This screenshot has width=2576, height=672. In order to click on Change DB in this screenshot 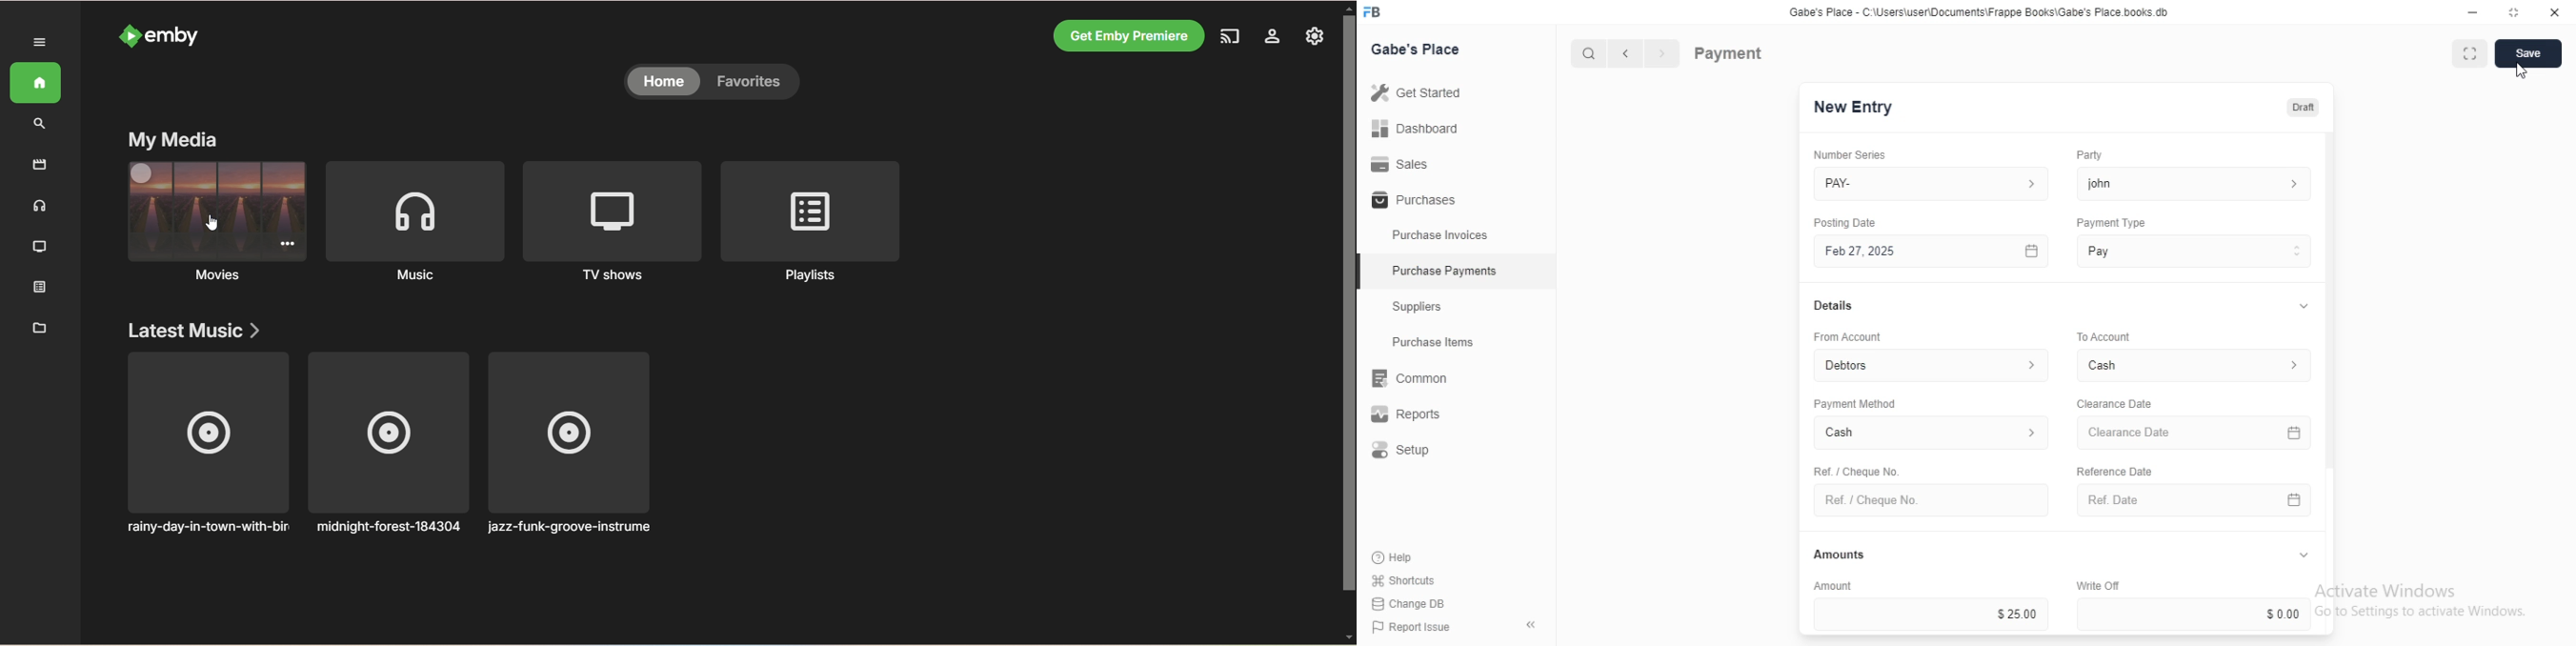, I will do `click(1406, 602)`.